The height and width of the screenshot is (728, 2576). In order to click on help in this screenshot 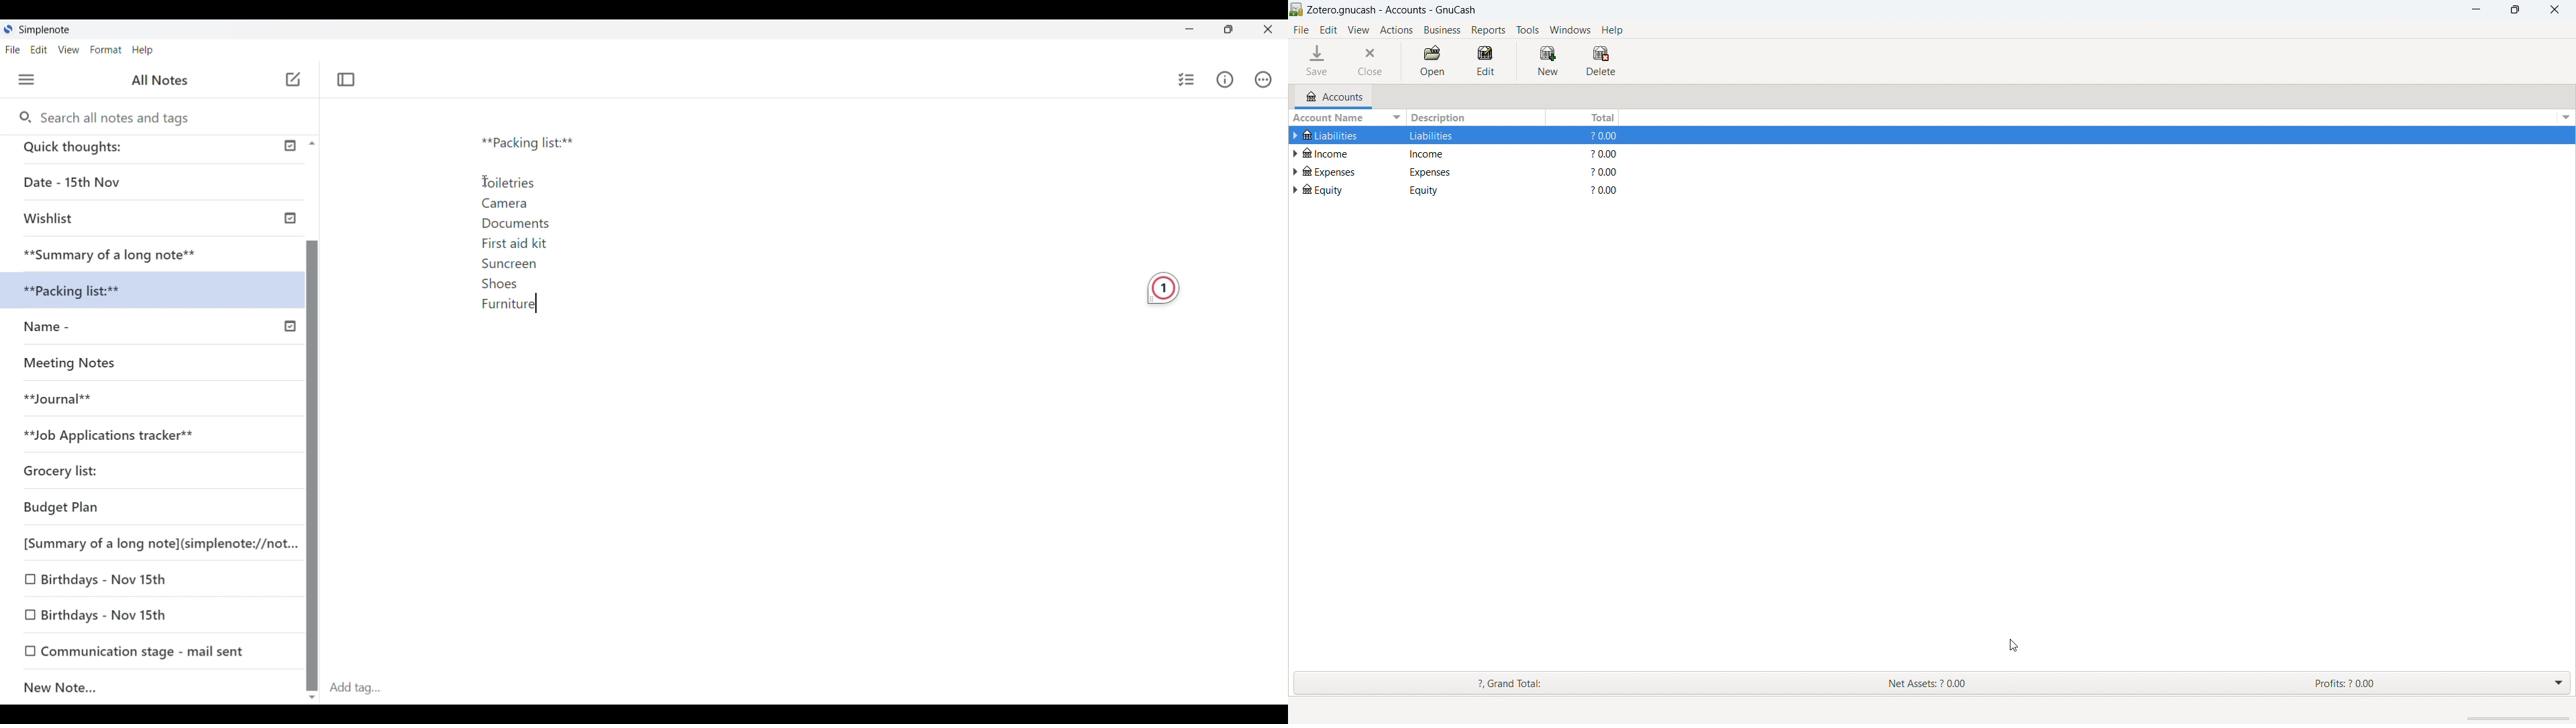, I will do `click(1612, 29)`.